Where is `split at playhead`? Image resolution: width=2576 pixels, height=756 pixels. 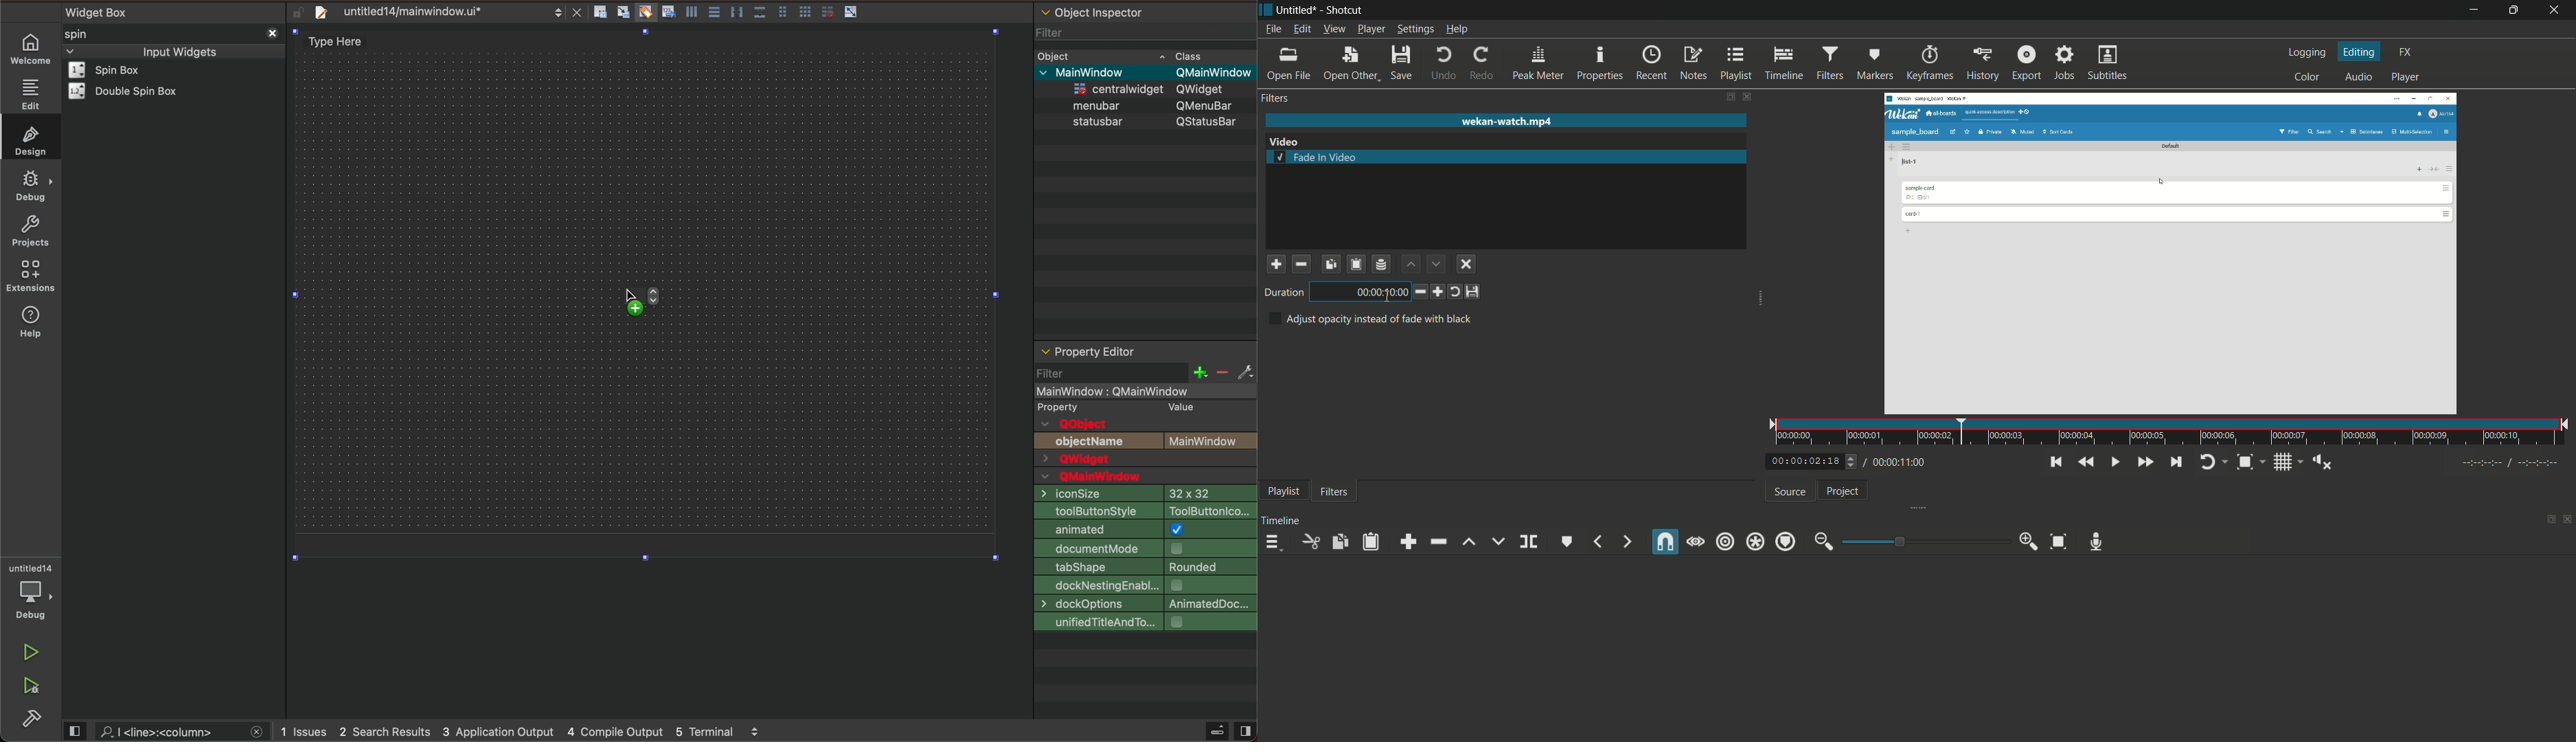
split at playhead is located at coordinates (1529, 542).